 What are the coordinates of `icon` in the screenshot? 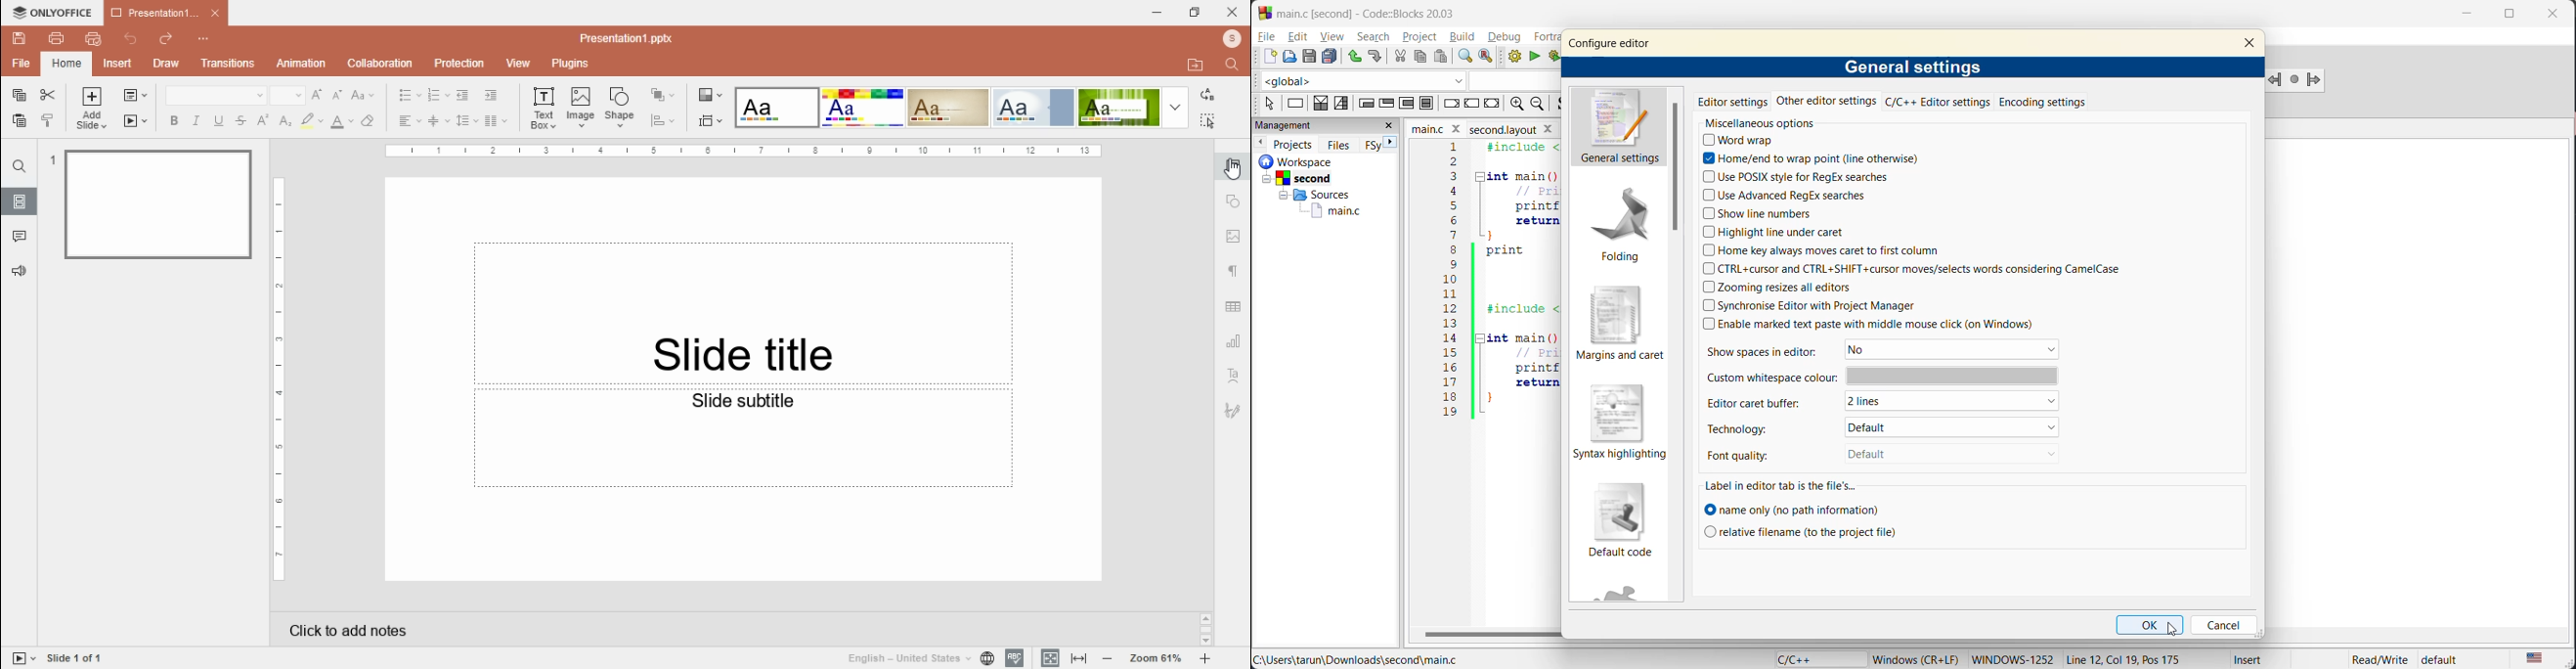 It's located at (51, 12).